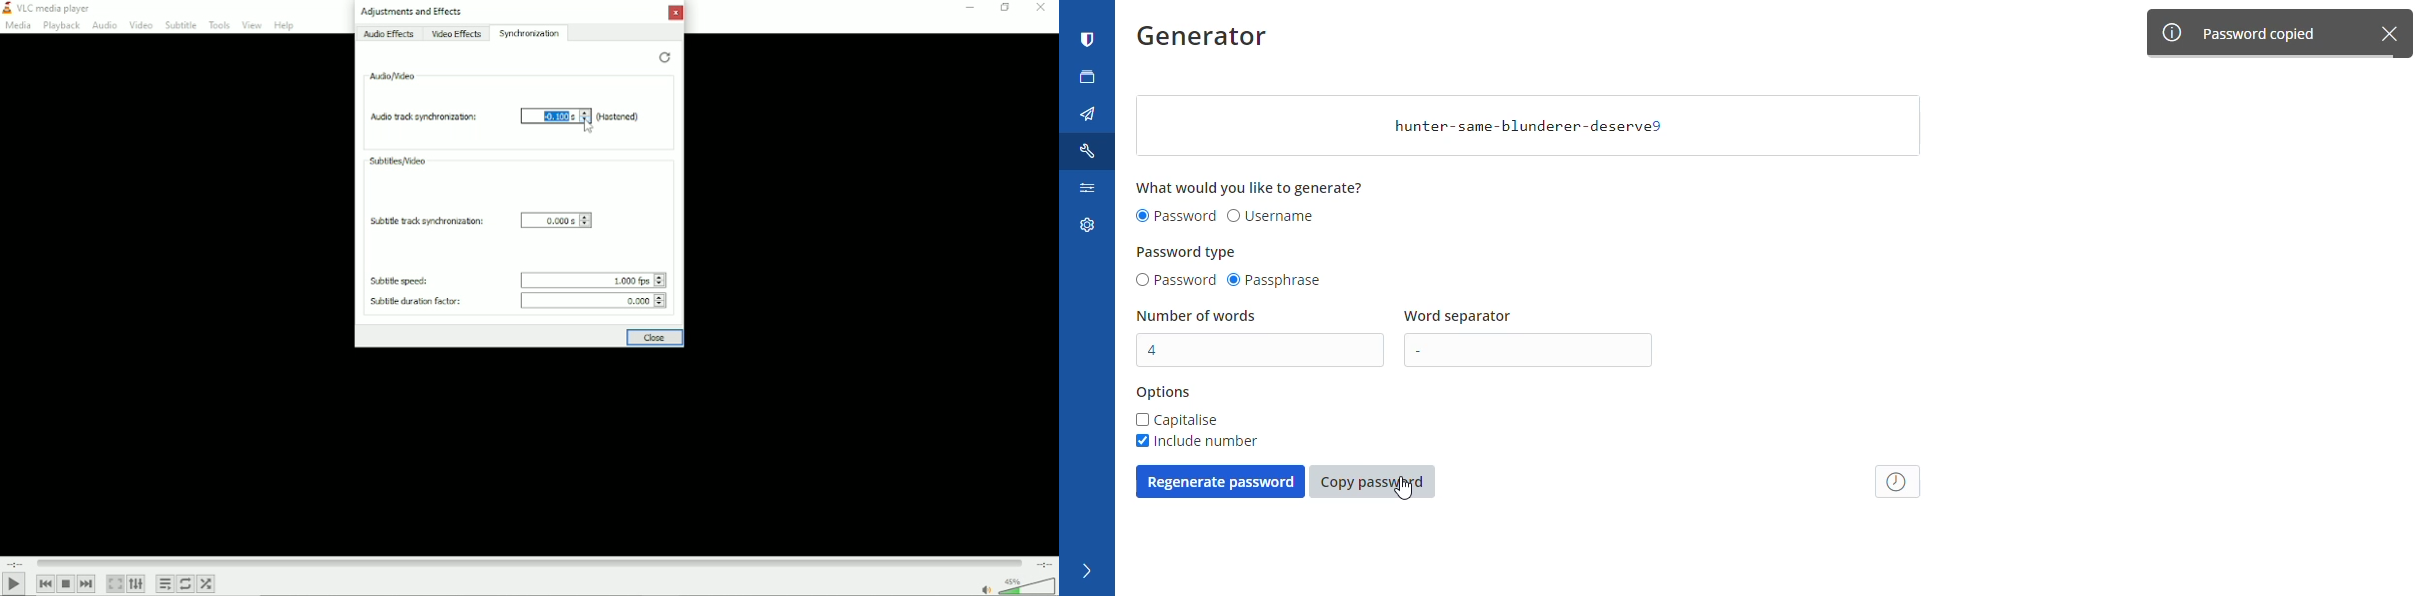  What do you see at coordinates (586, 300) in the screenshot?
I see `set Subtitle duration factor` at bounding box center [586, 300].